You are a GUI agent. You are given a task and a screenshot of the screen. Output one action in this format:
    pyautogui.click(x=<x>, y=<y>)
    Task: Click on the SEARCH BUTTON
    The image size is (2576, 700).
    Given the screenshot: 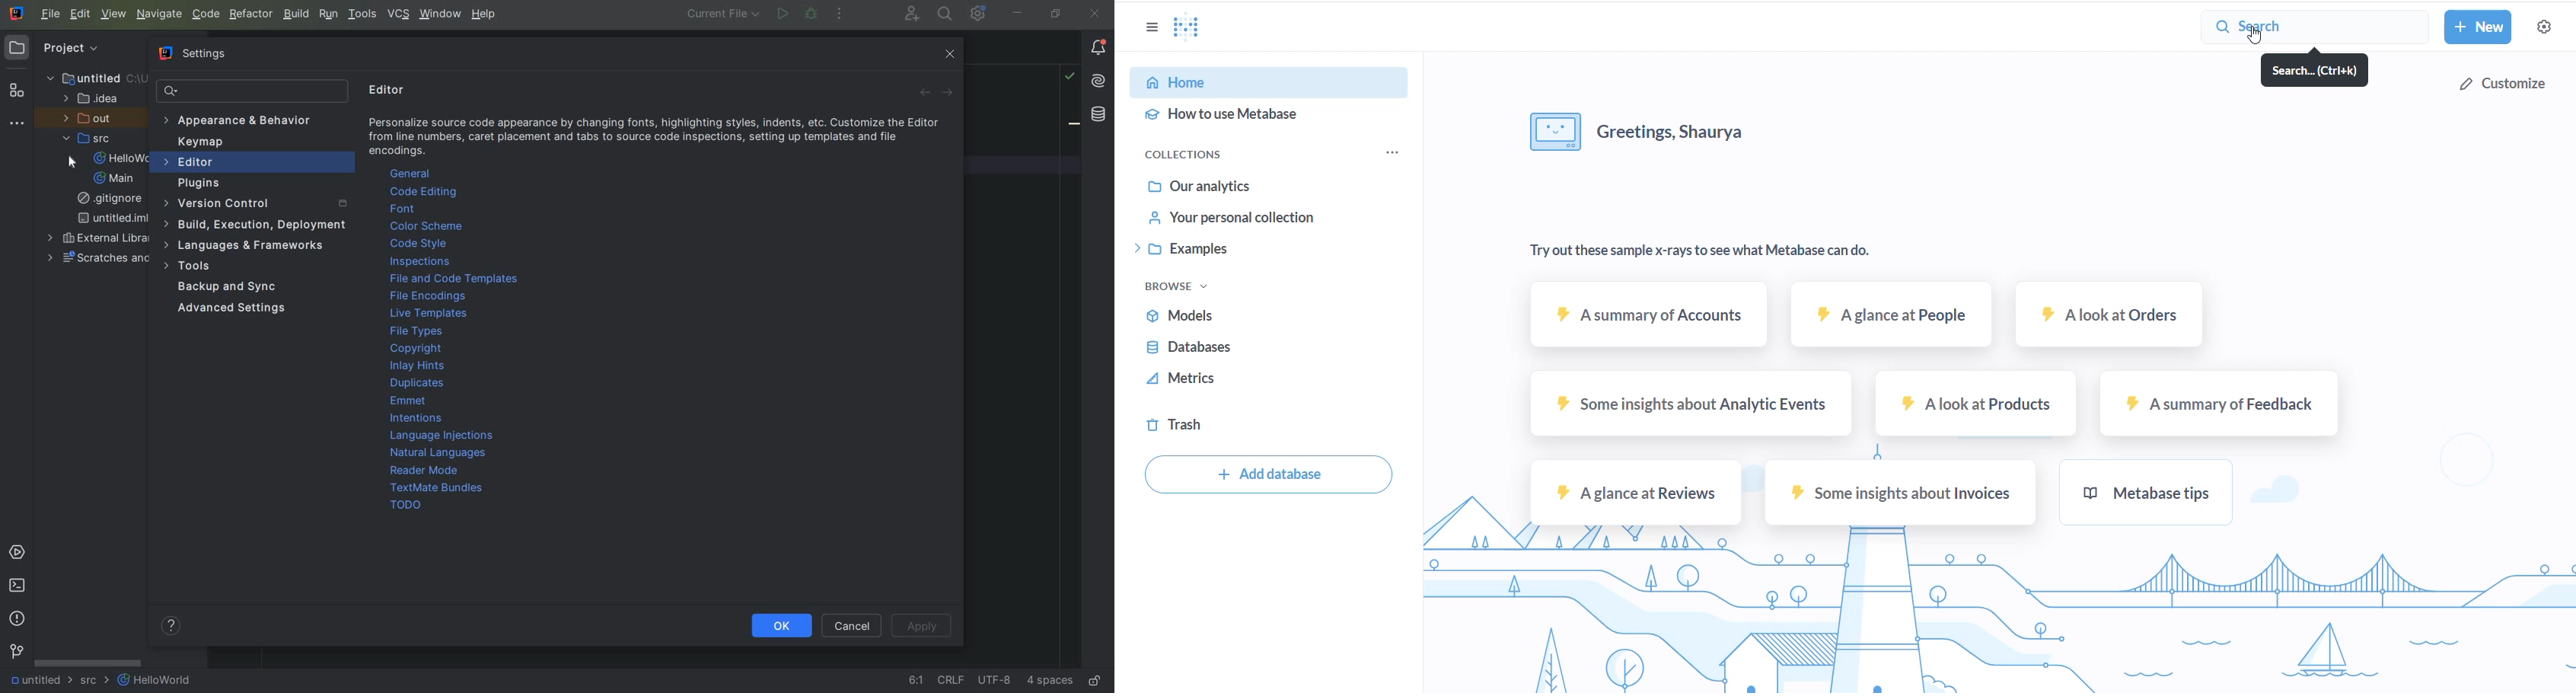 What is the action you would take?
    pyautogui.click(x=2314, y=27)
    